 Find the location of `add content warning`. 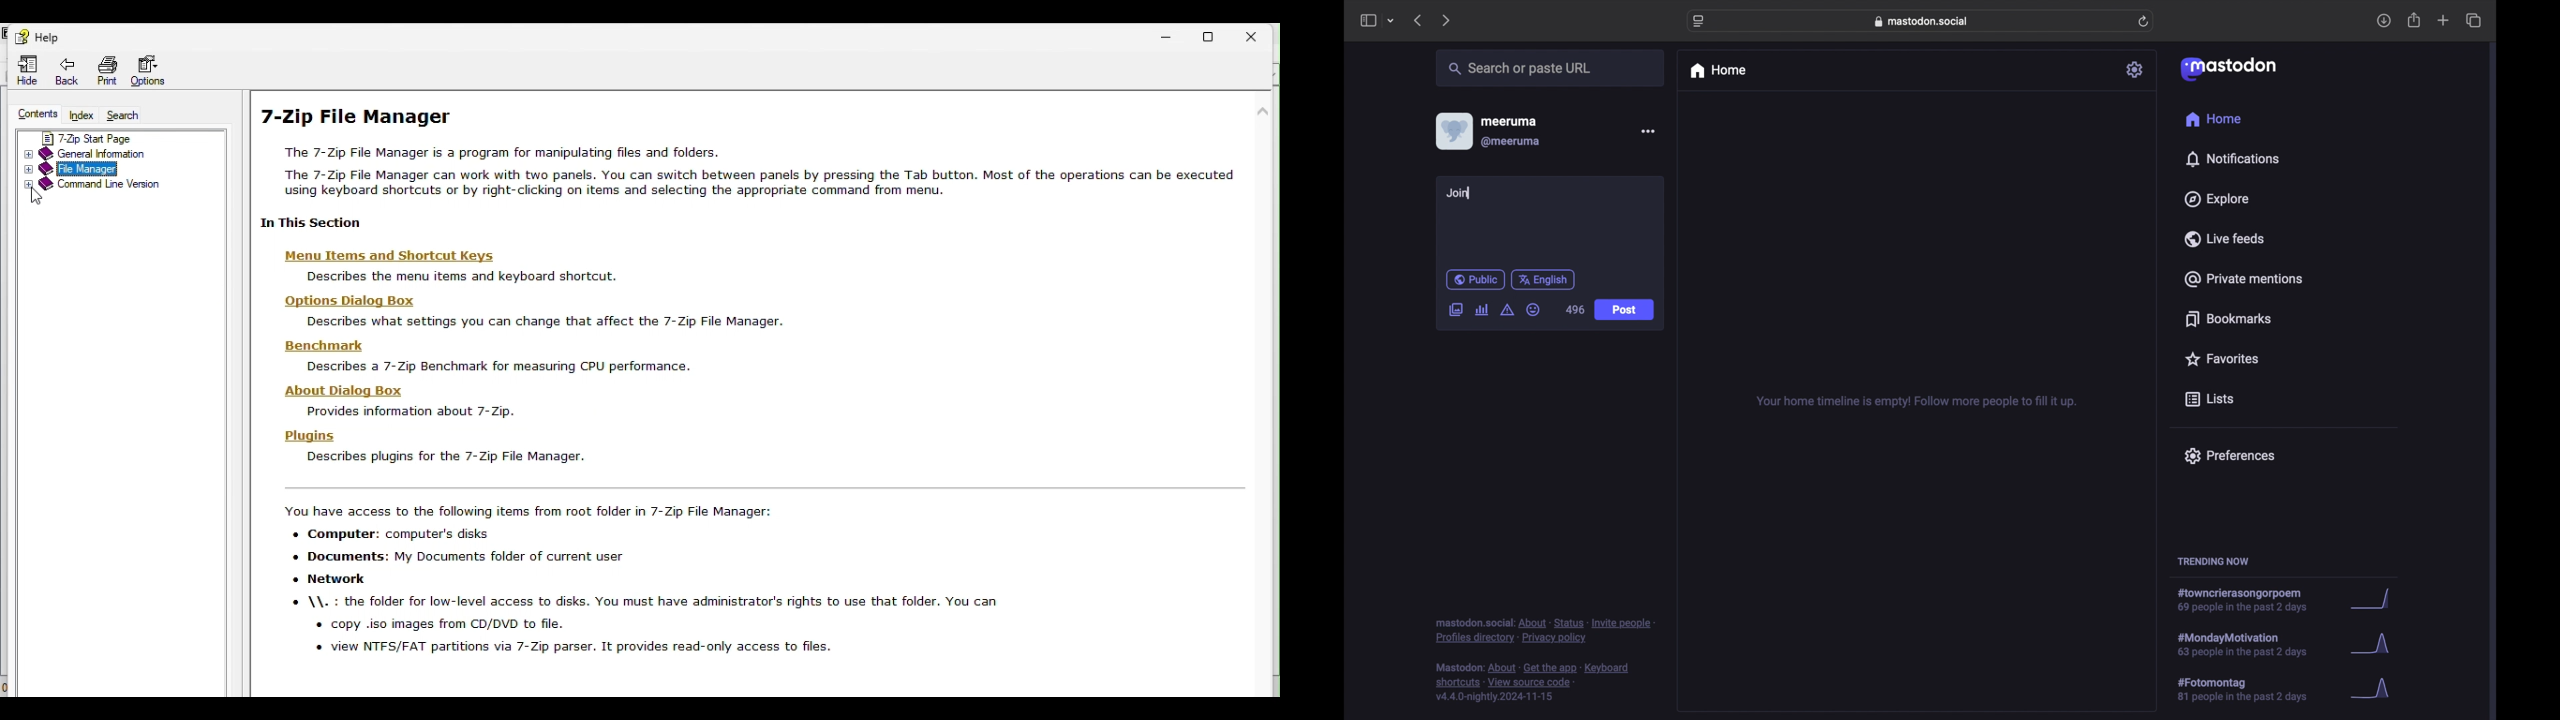

add content warning is located at coordinates (1507, 310).